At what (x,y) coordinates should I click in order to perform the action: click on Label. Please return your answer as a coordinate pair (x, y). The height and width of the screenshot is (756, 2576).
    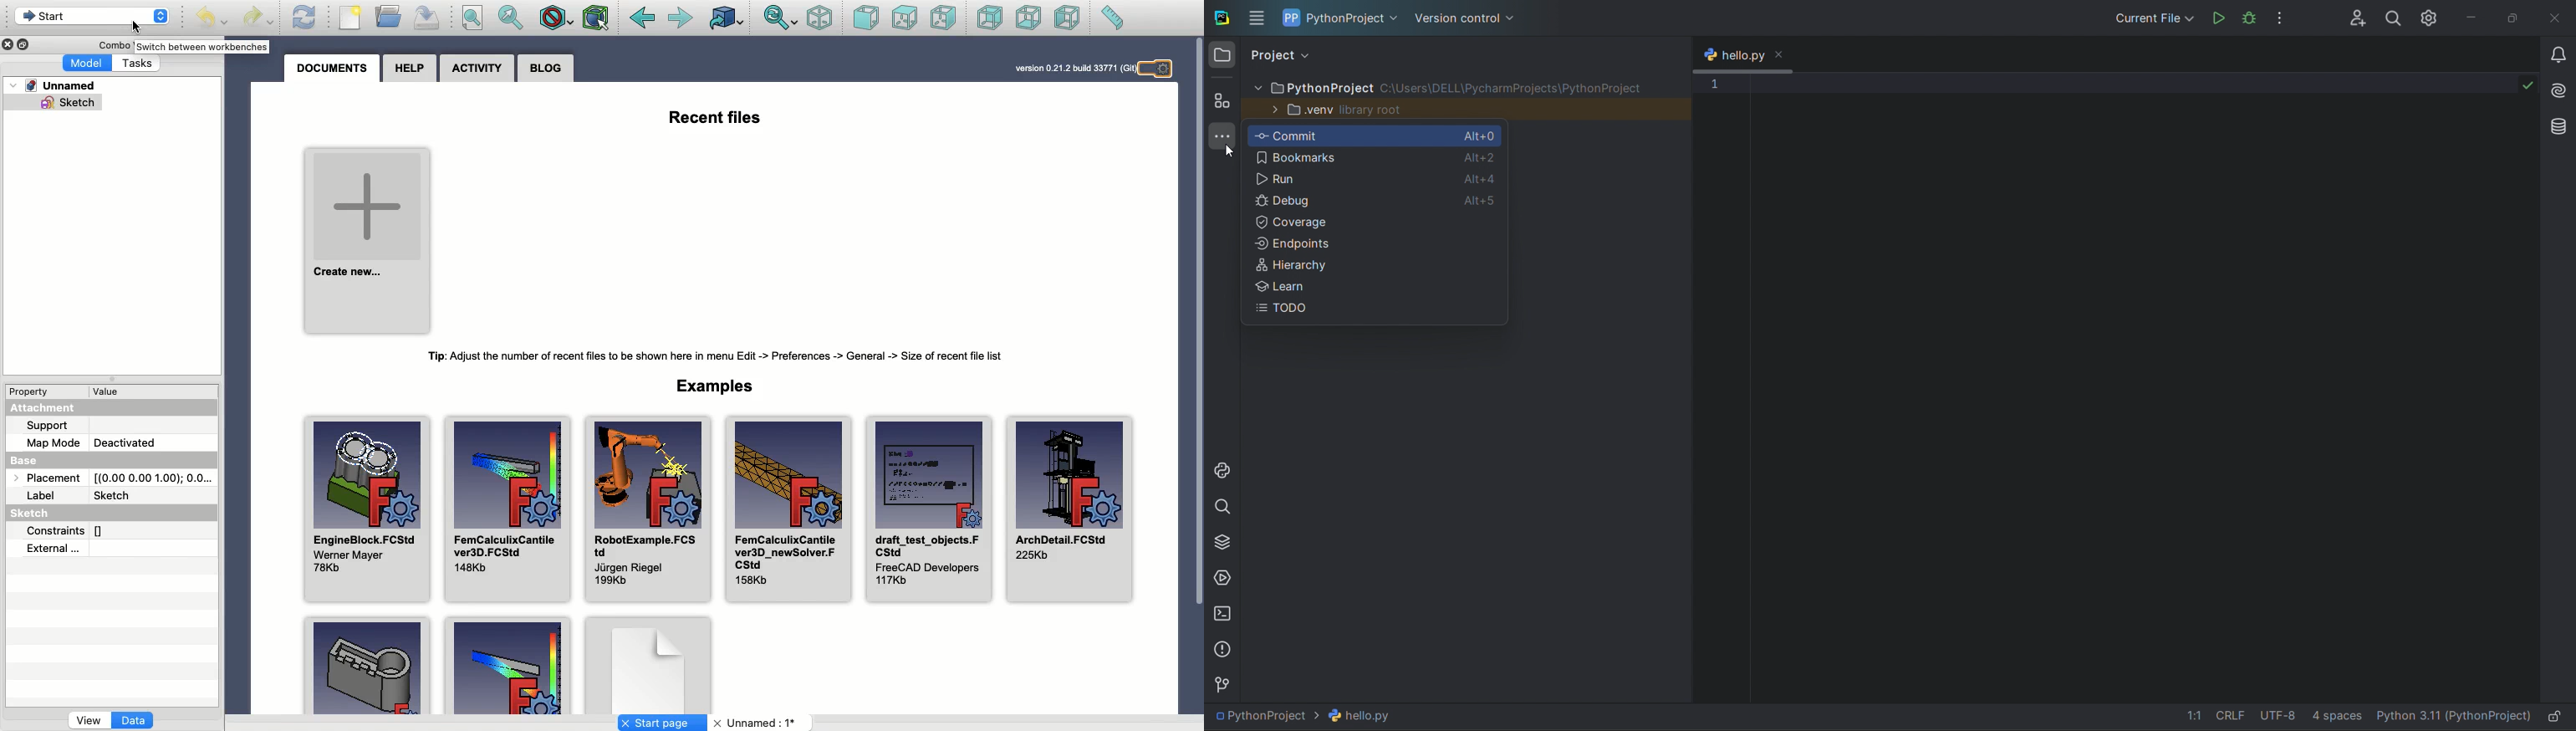
    Looking at the image, I should click on (44, 495).